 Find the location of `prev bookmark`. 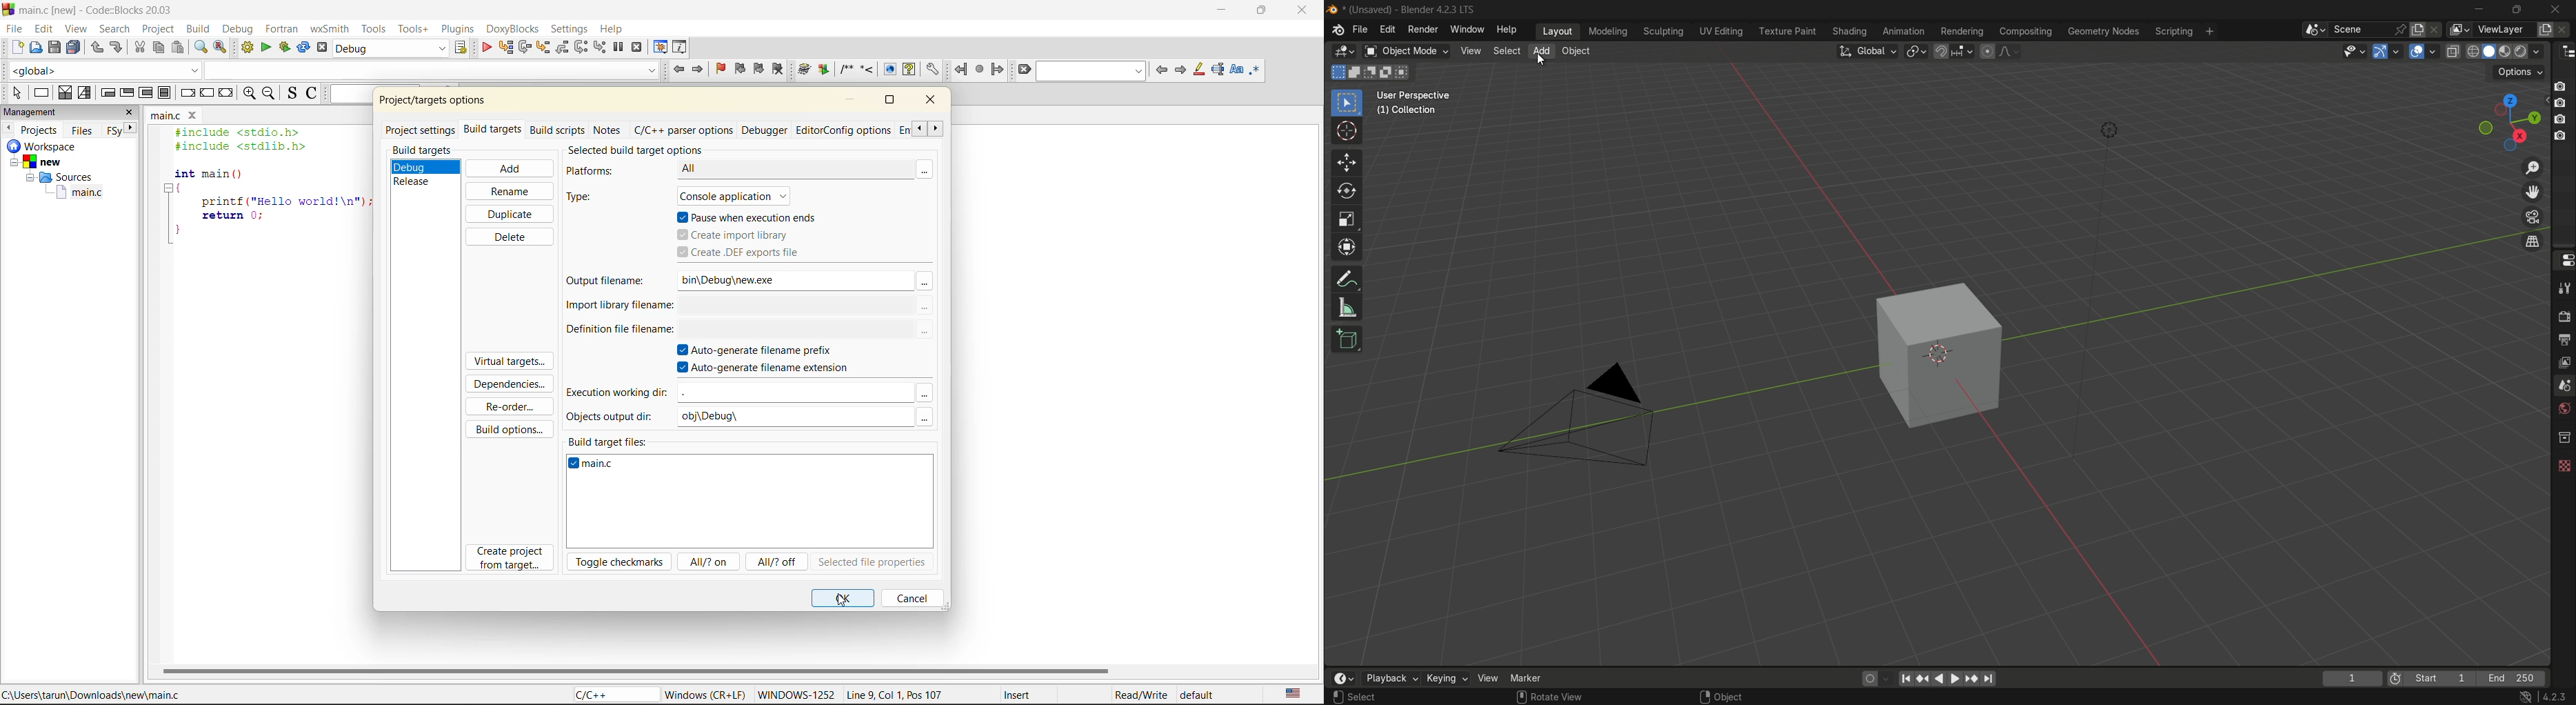

prev bookmark is located at coordinates (740, 70).